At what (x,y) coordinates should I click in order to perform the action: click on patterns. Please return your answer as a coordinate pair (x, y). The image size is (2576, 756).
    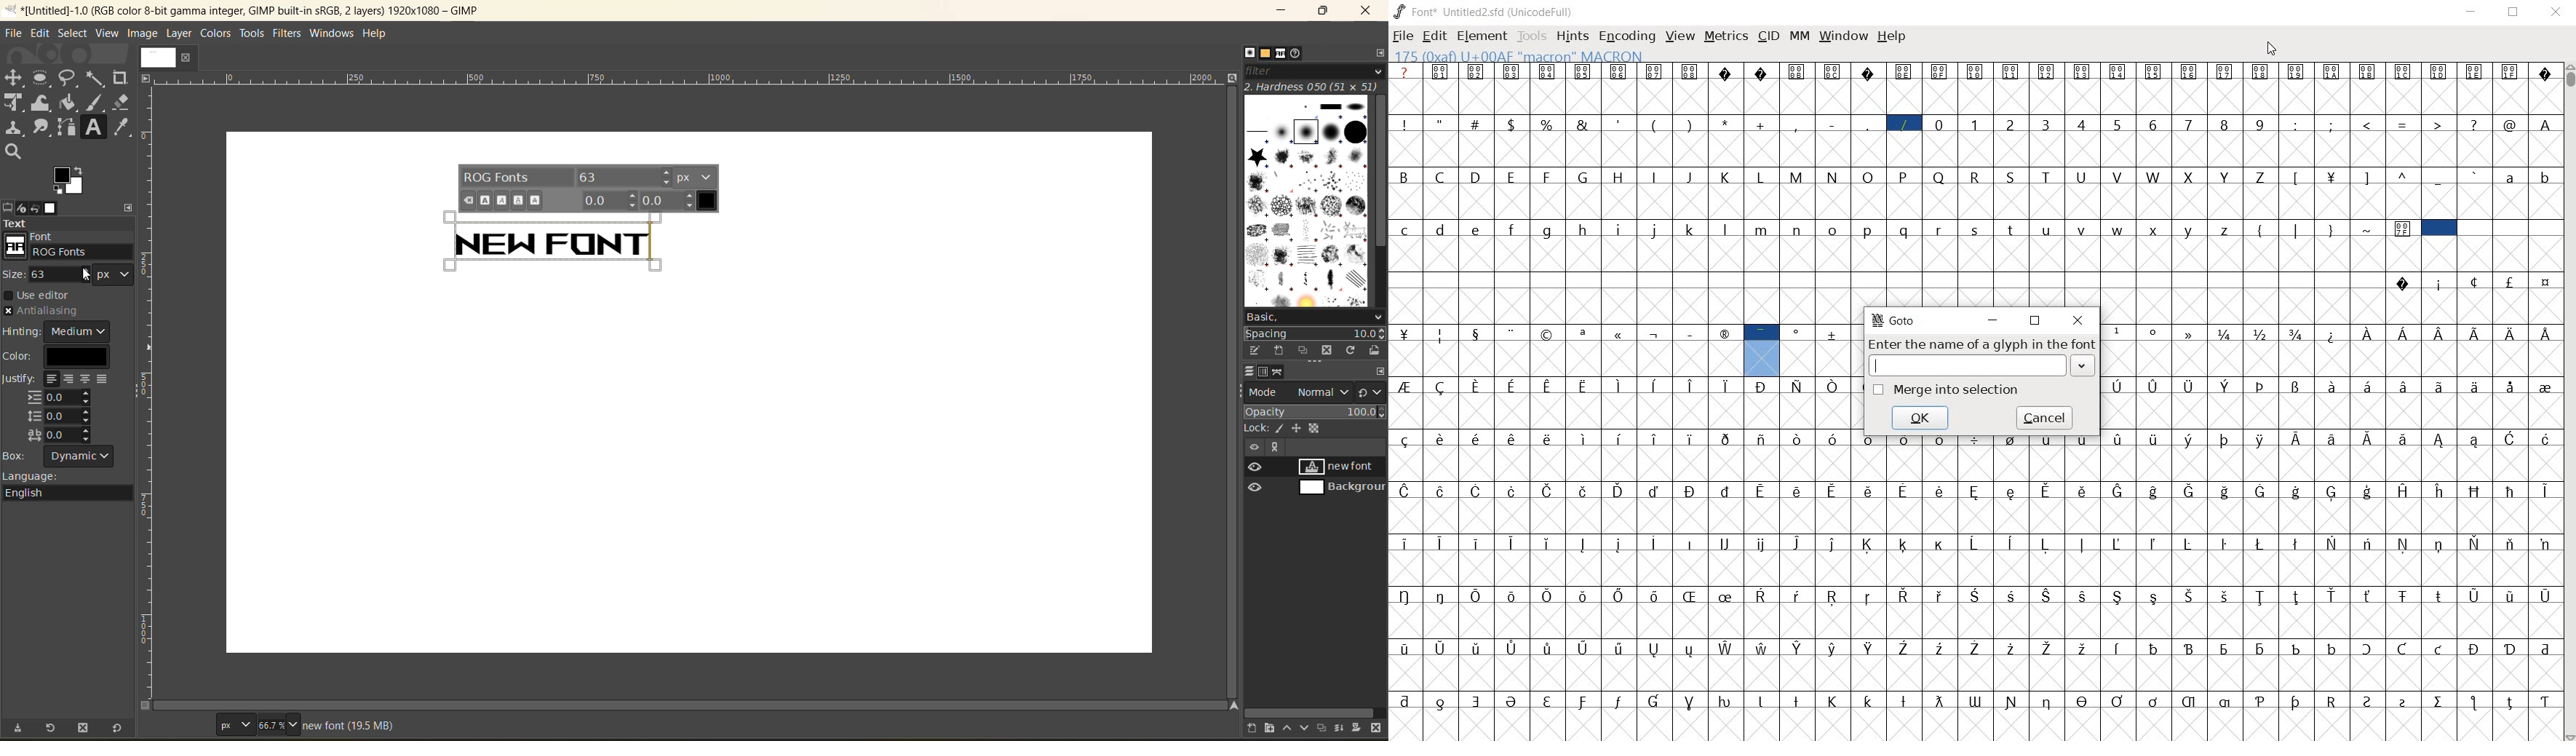
    Looking at the image, I should click on (1270, 54).